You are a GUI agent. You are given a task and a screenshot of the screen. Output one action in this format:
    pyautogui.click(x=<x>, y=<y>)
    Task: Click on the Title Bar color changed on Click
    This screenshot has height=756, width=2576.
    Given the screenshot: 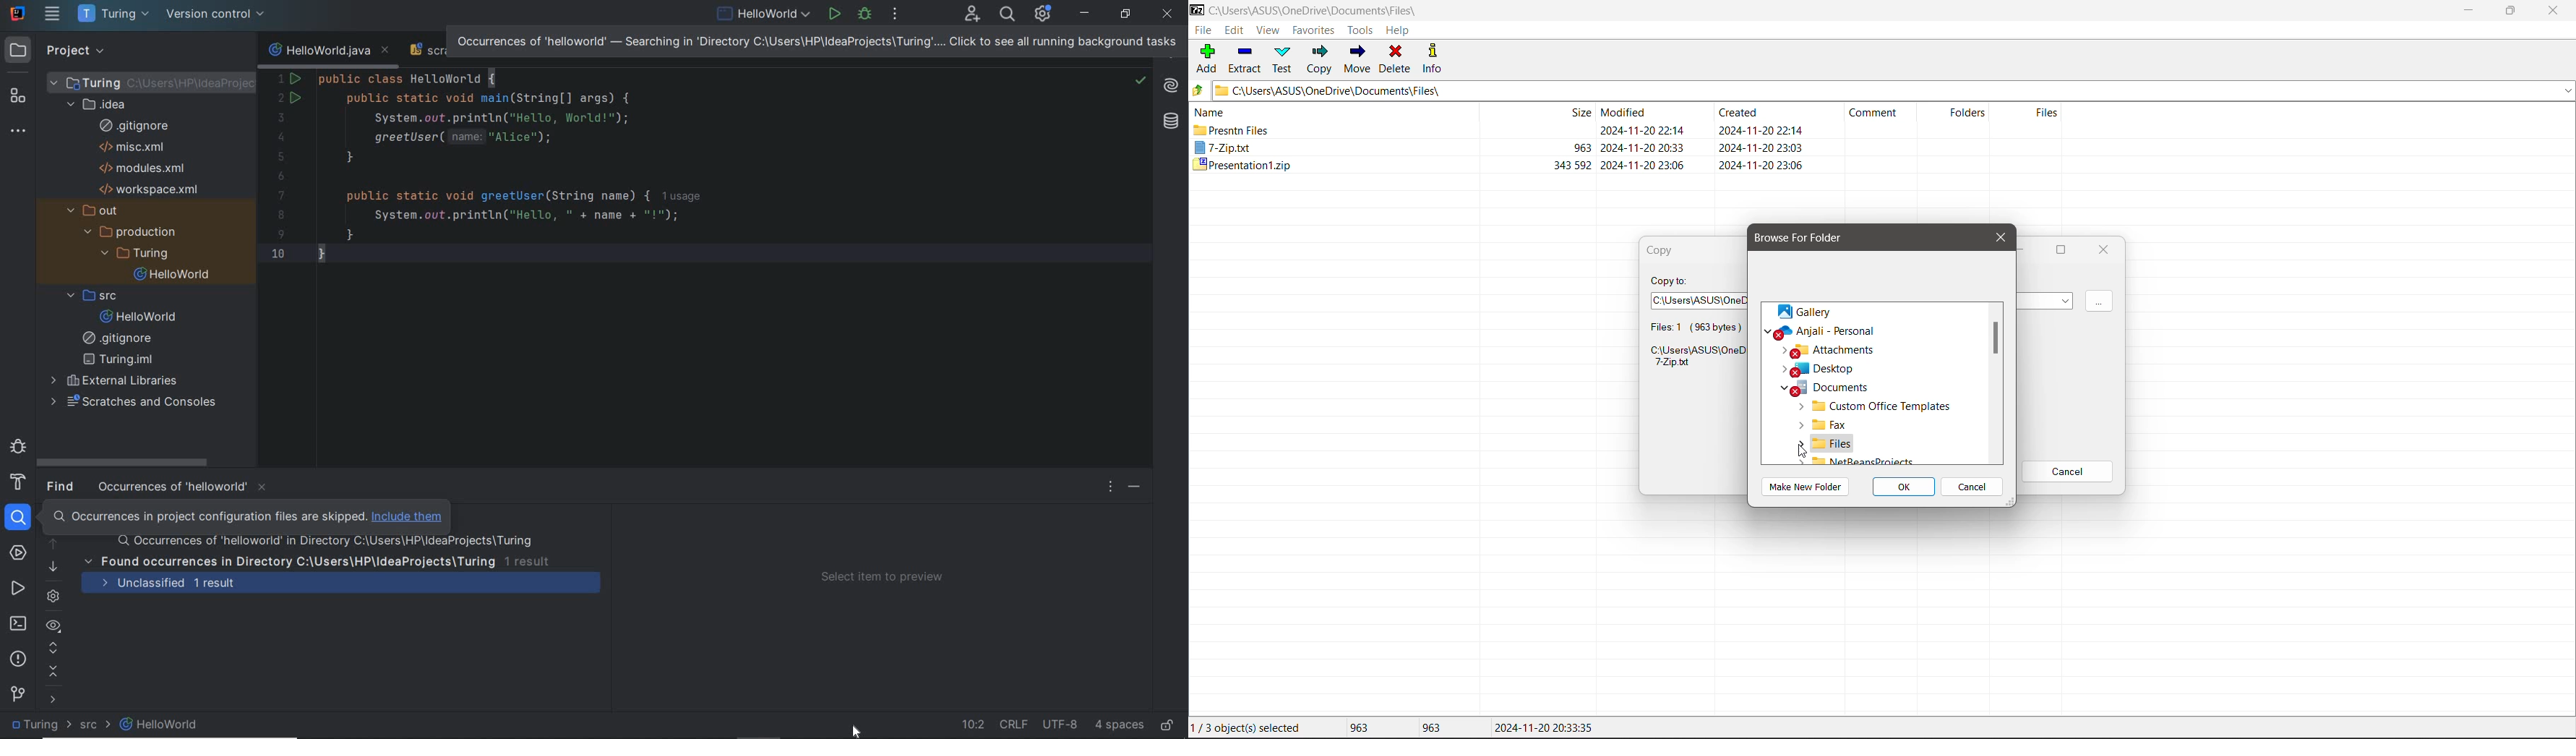 What is the action you would take?
    pyautogui.click(x=1690, y=9)
    